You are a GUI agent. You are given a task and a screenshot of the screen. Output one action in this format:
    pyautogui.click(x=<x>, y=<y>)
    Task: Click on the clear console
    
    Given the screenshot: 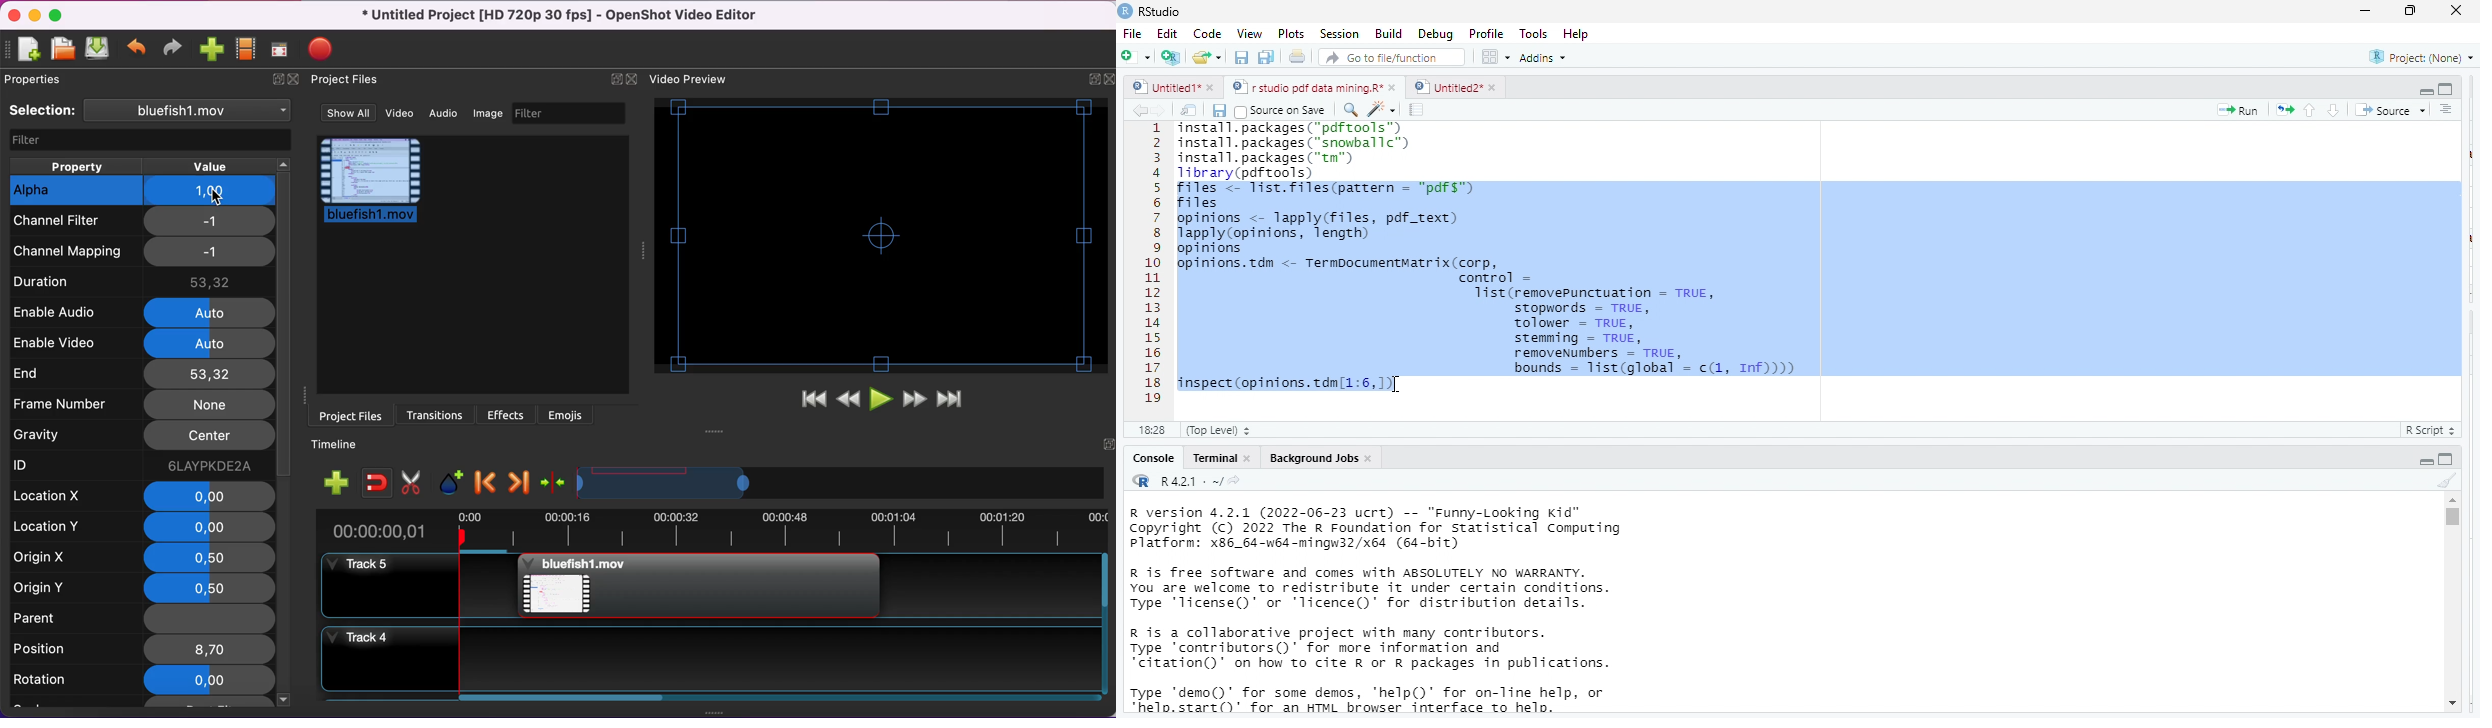 What is the action you would take?
    pyautogui.click(x=2446, y=478)
    